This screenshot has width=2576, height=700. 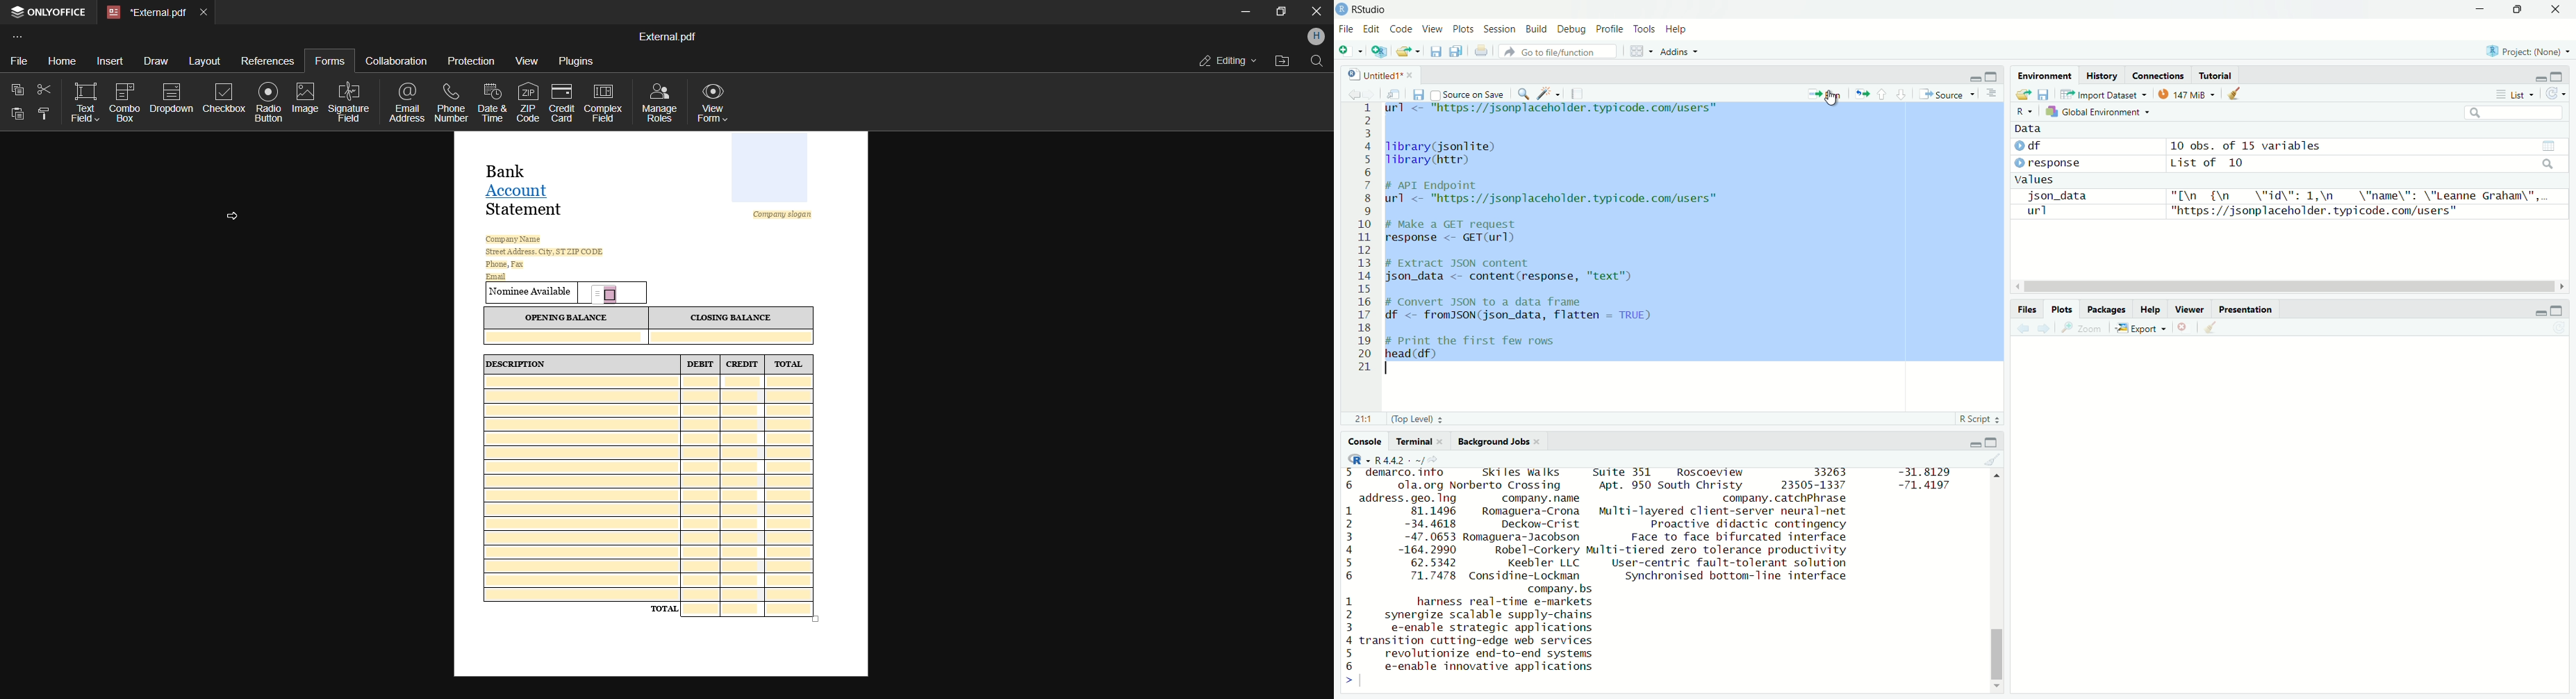 I want to click on Show Document Outline, so click(x=1993, y=94).